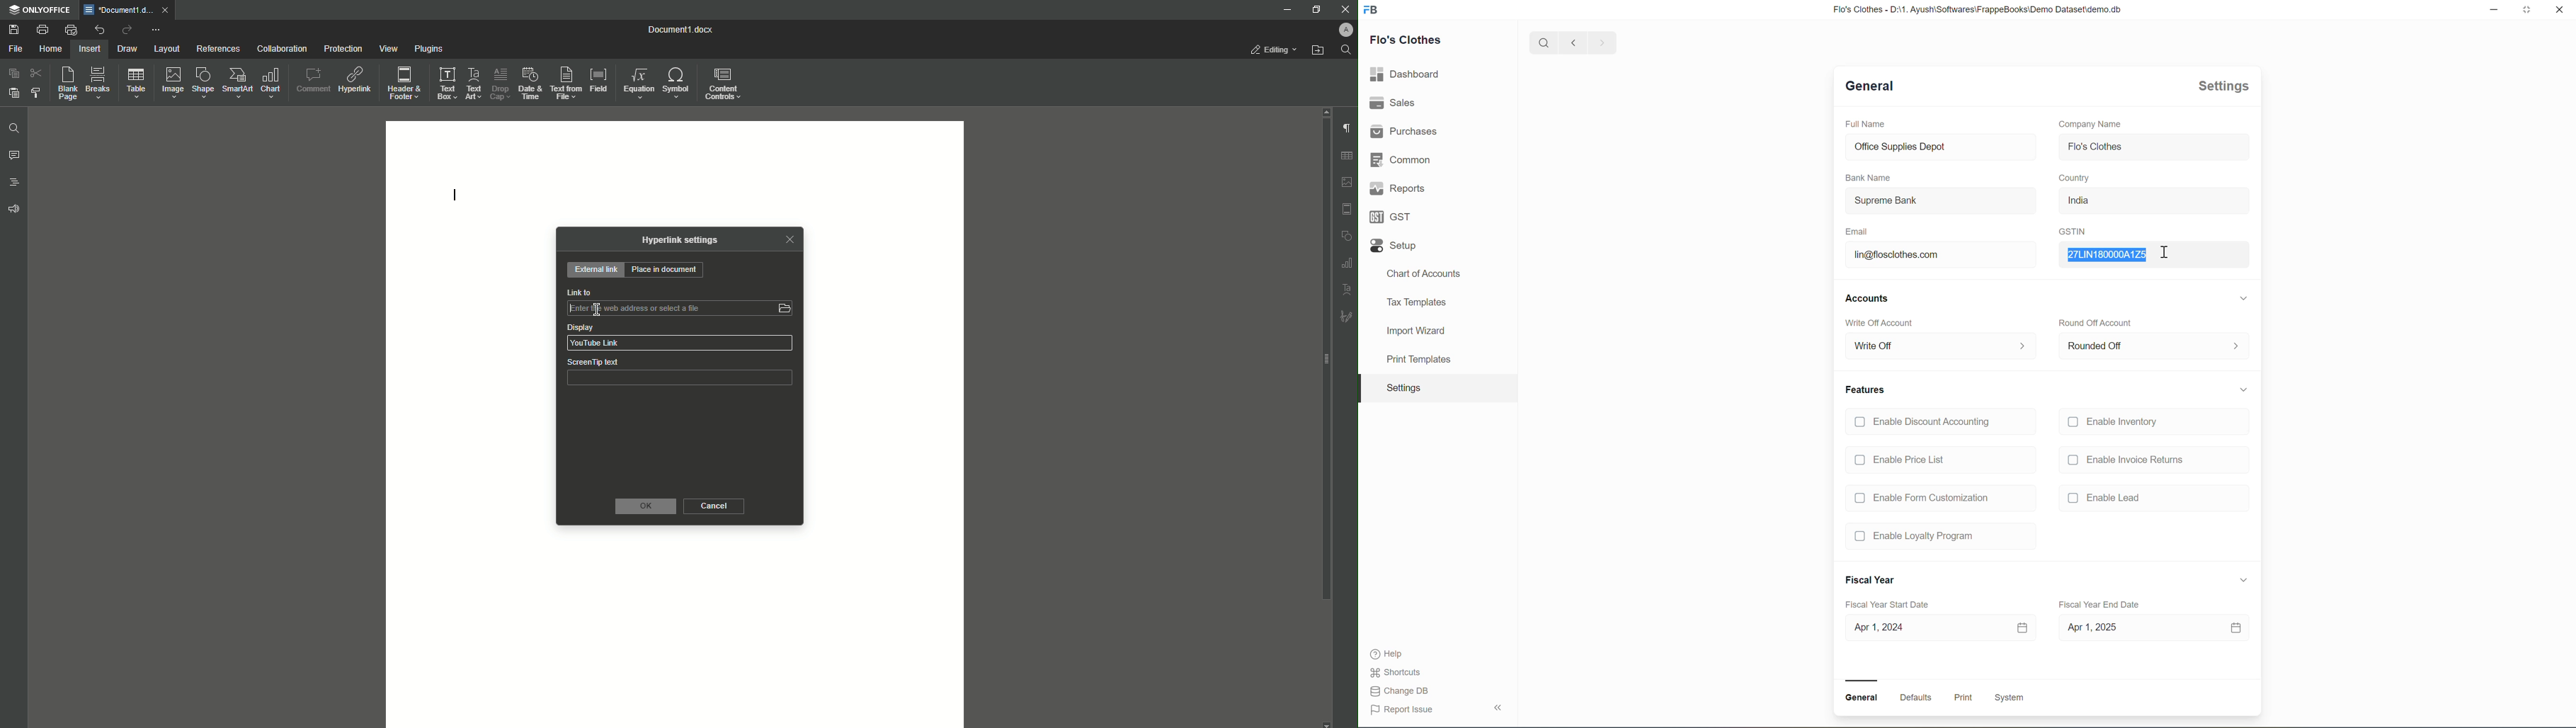  What do you see at coordinates (2494, 10) in the screenshot?
I see `minimize` at bounding box center [2494, 10].